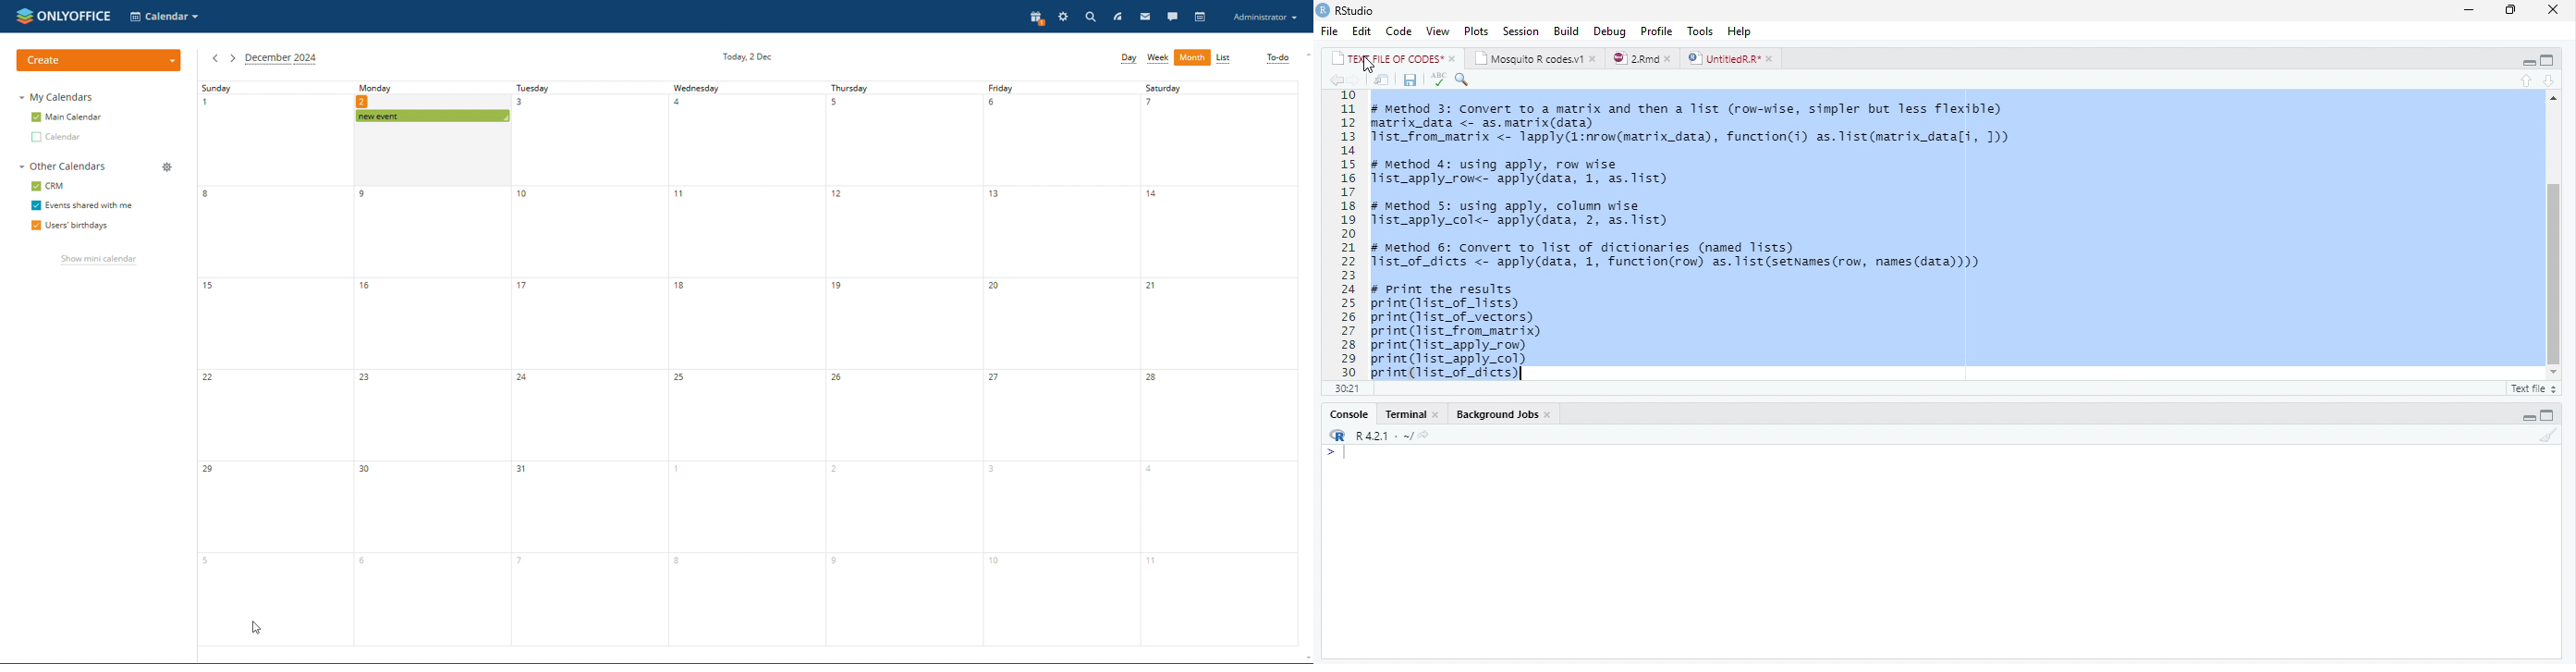  Describe the element at coordinates (1522, 31) in the screenshot. I see `Session` at that location.